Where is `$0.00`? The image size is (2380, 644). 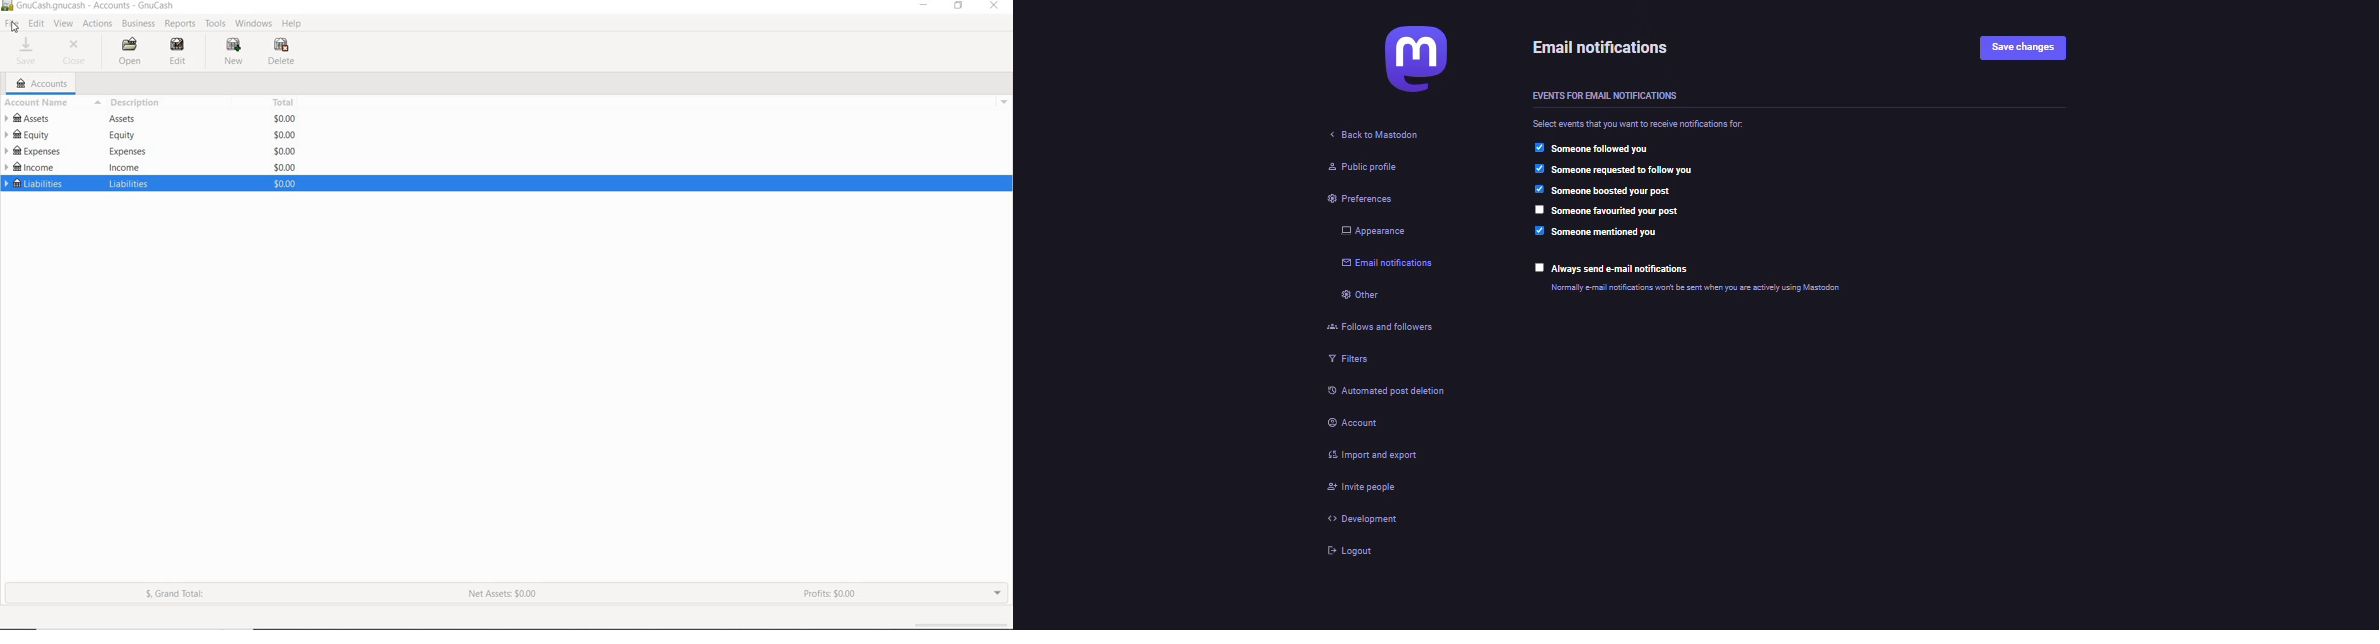
$0.00 is located at coordinates (285, 150).